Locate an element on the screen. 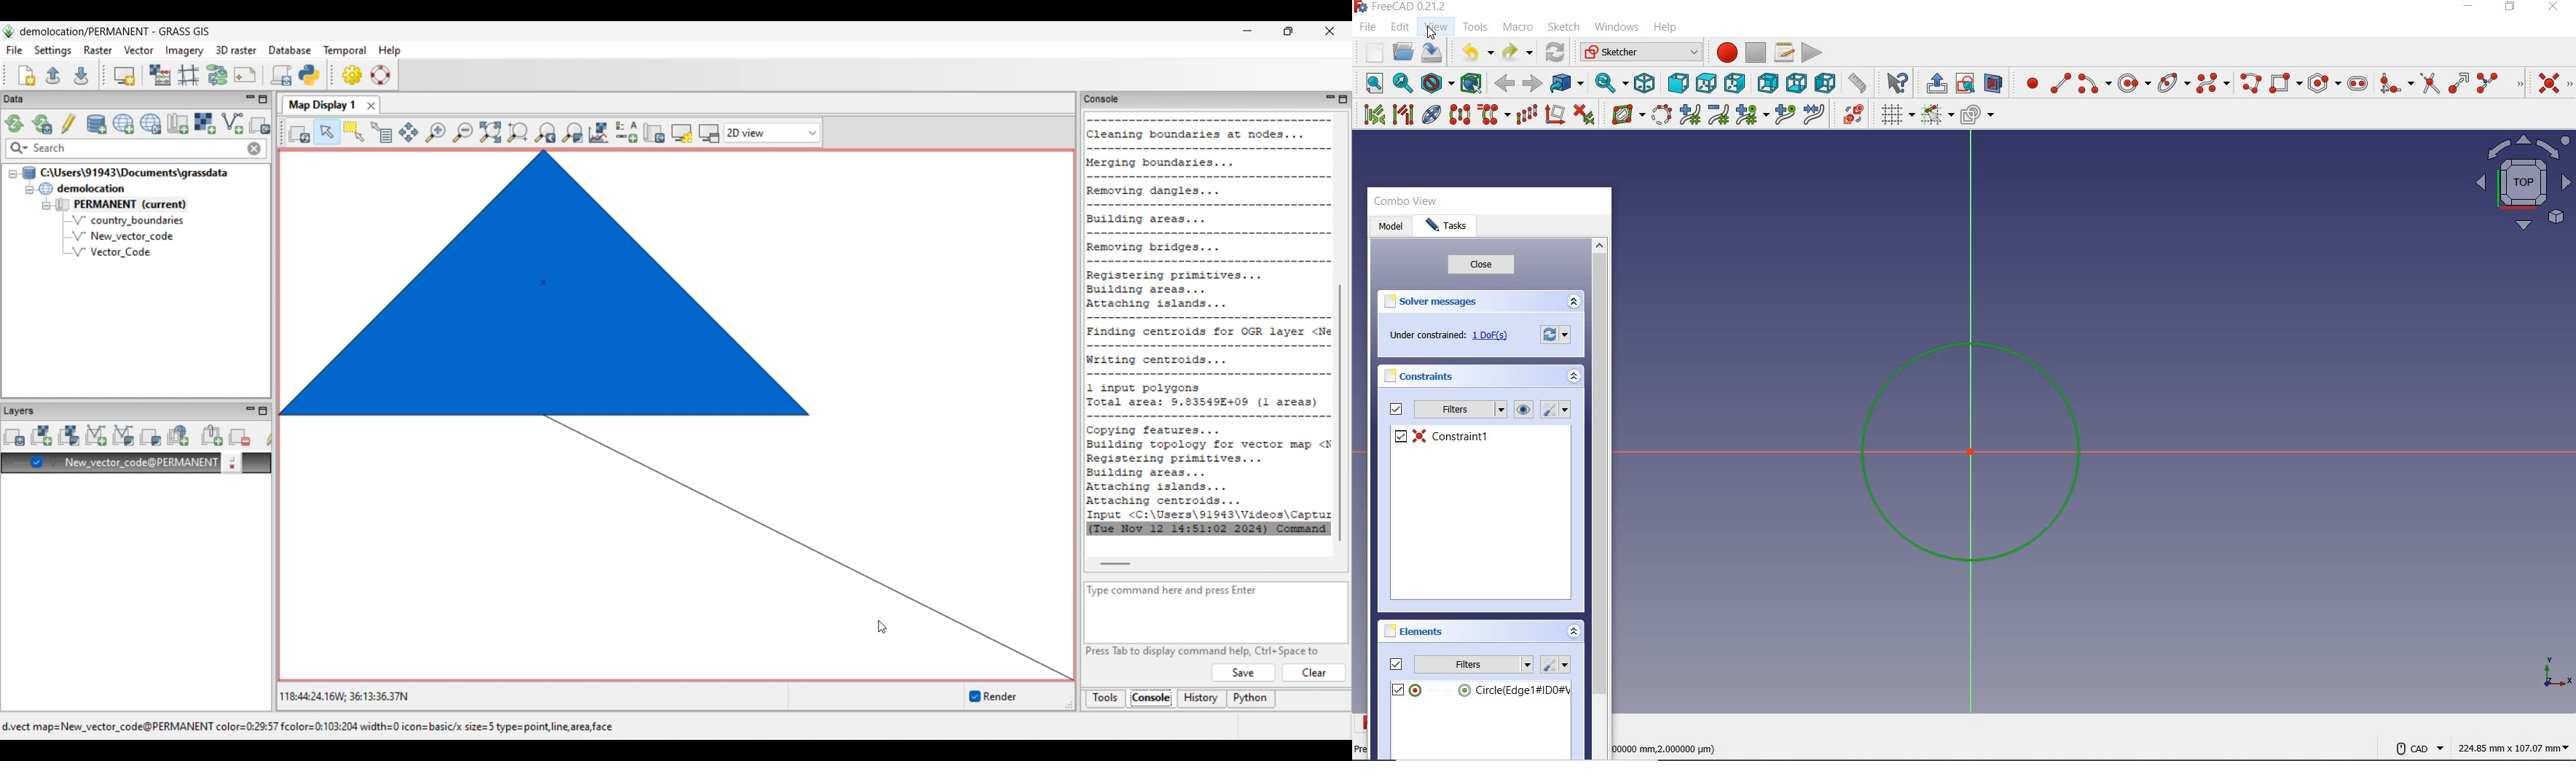  remove axes alignment is located at coordinates (1555, 115).